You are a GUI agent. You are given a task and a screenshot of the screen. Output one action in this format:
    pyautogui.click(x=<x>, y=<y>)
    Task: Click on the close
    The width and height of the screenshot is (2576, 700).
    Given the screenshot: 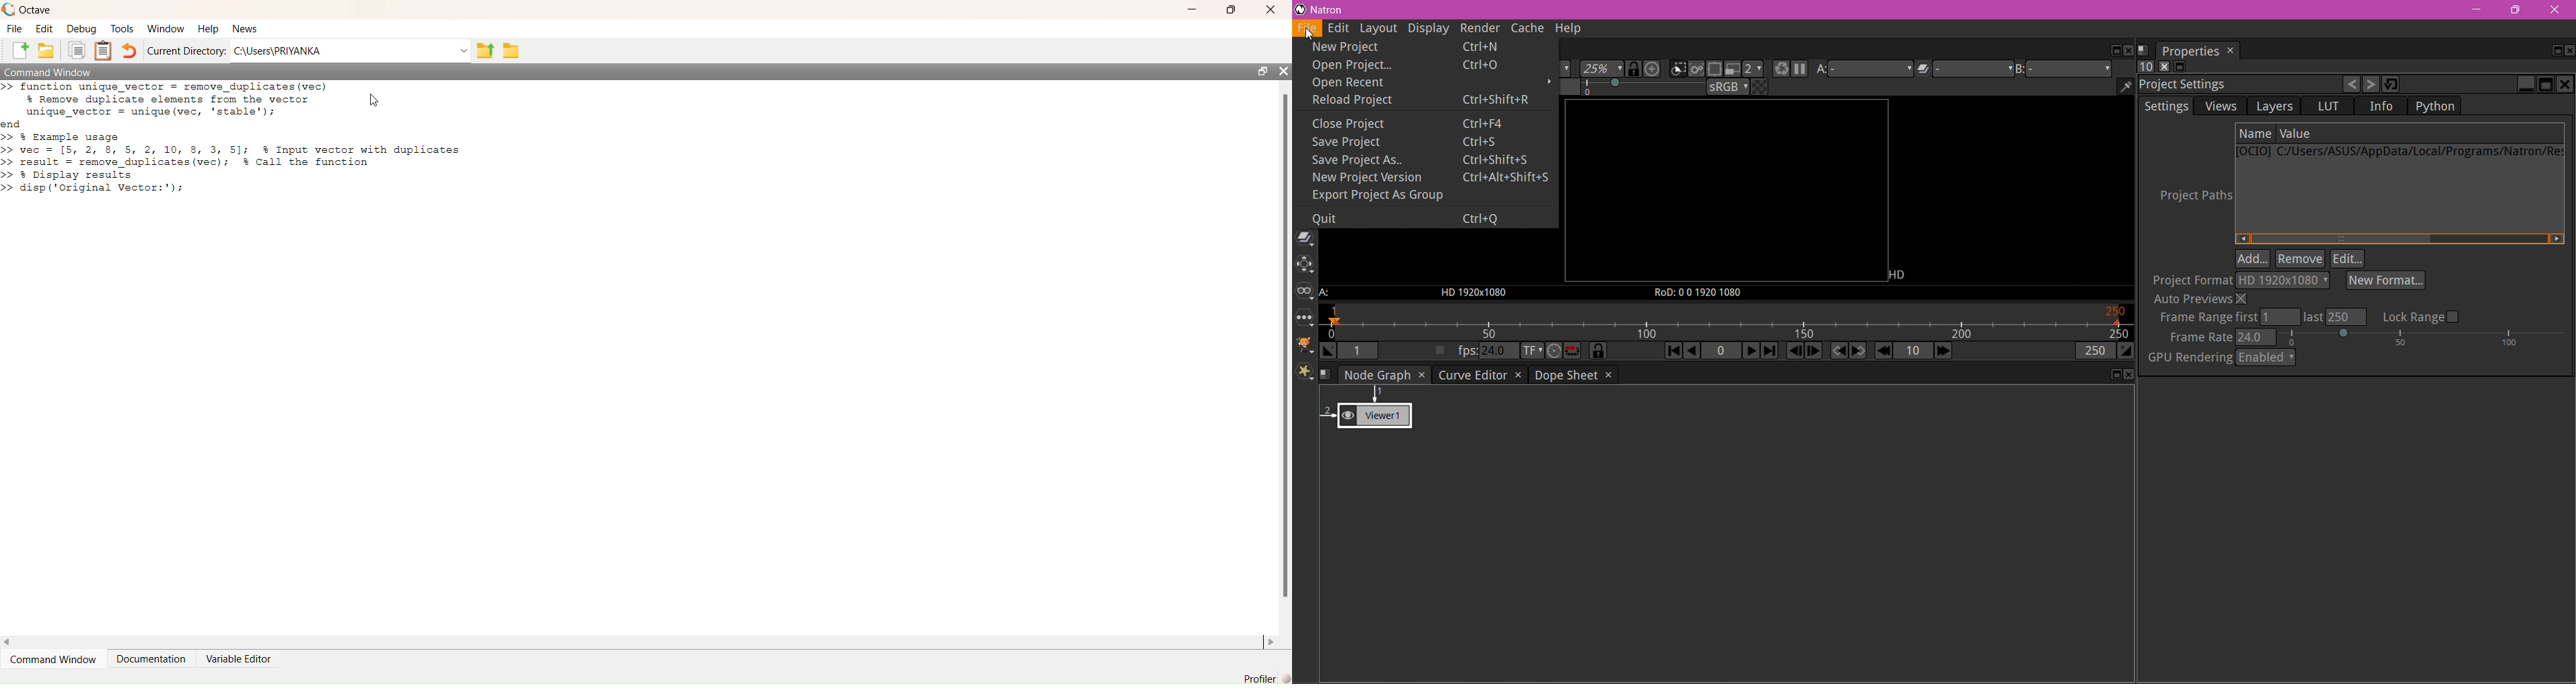 What is the action you would take?
    pyautogui.click(x=1271, y=9)
    